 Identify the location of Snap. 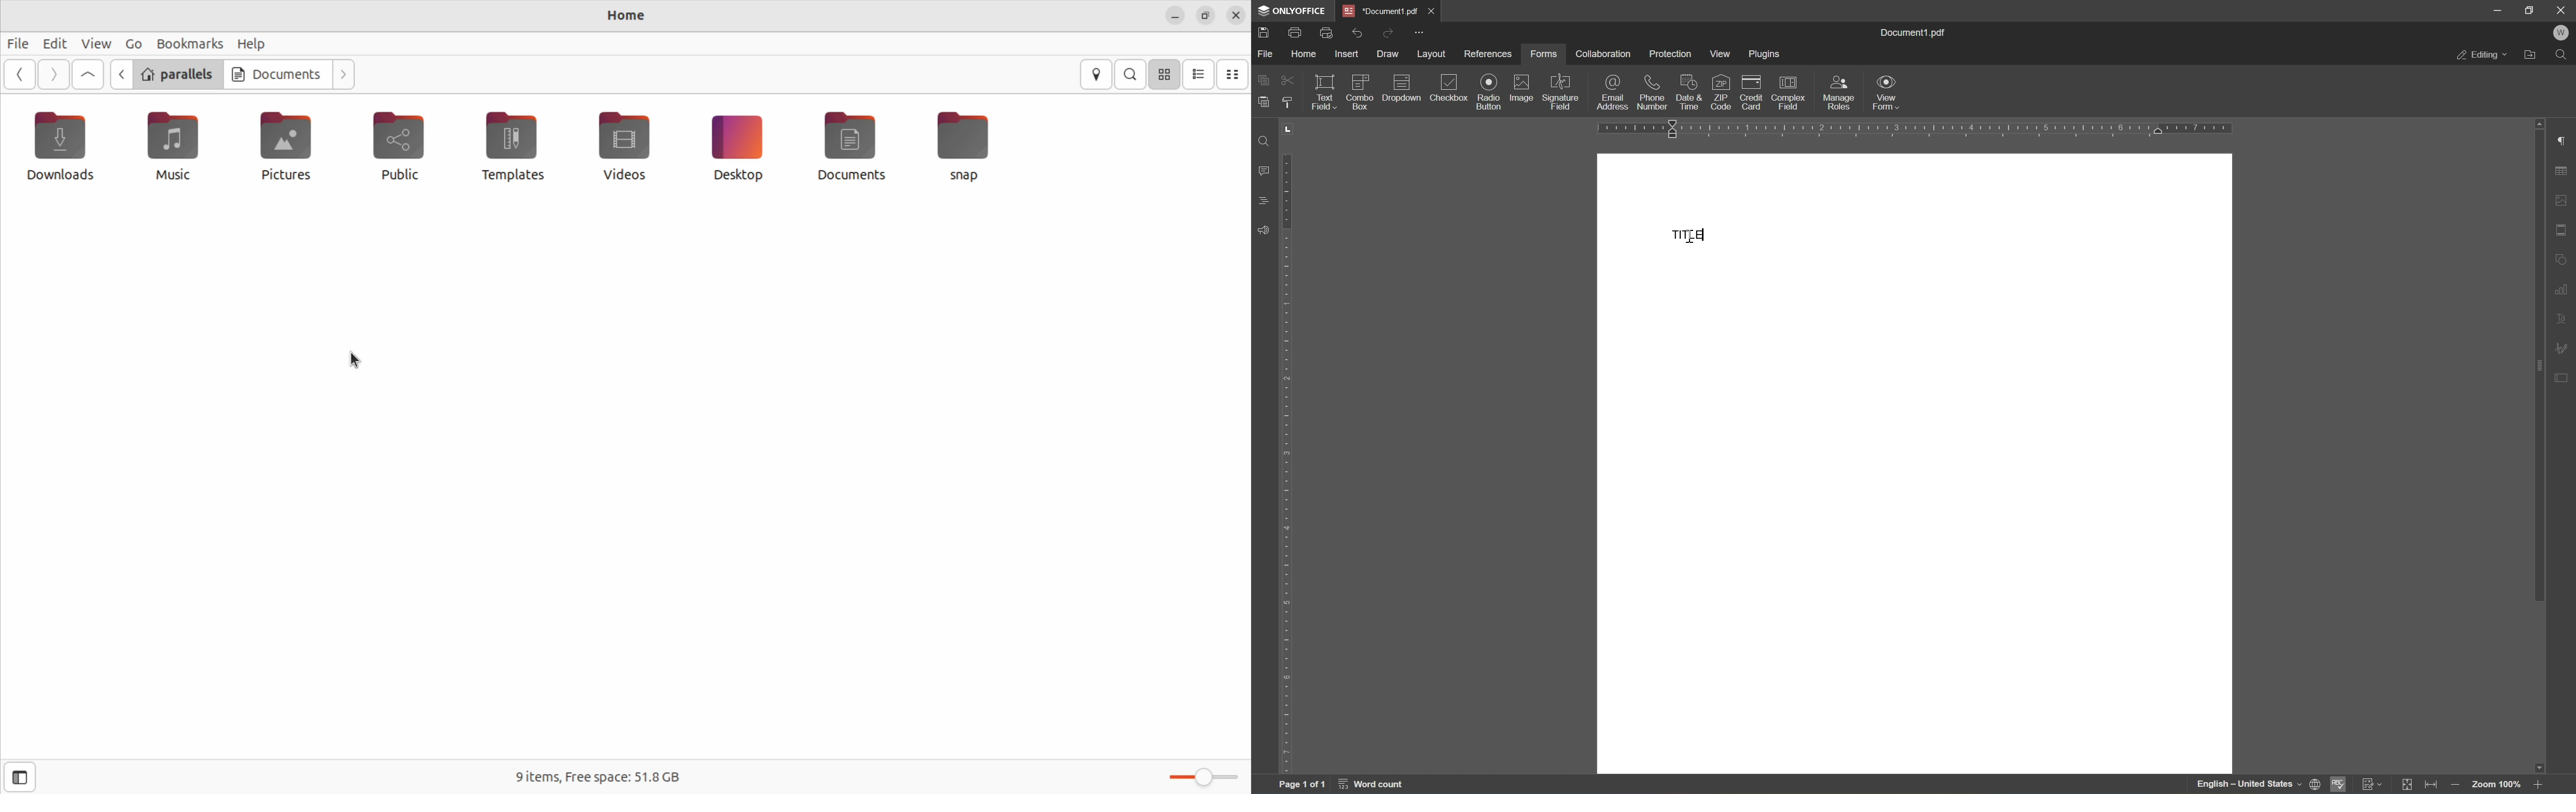
(952, 147).